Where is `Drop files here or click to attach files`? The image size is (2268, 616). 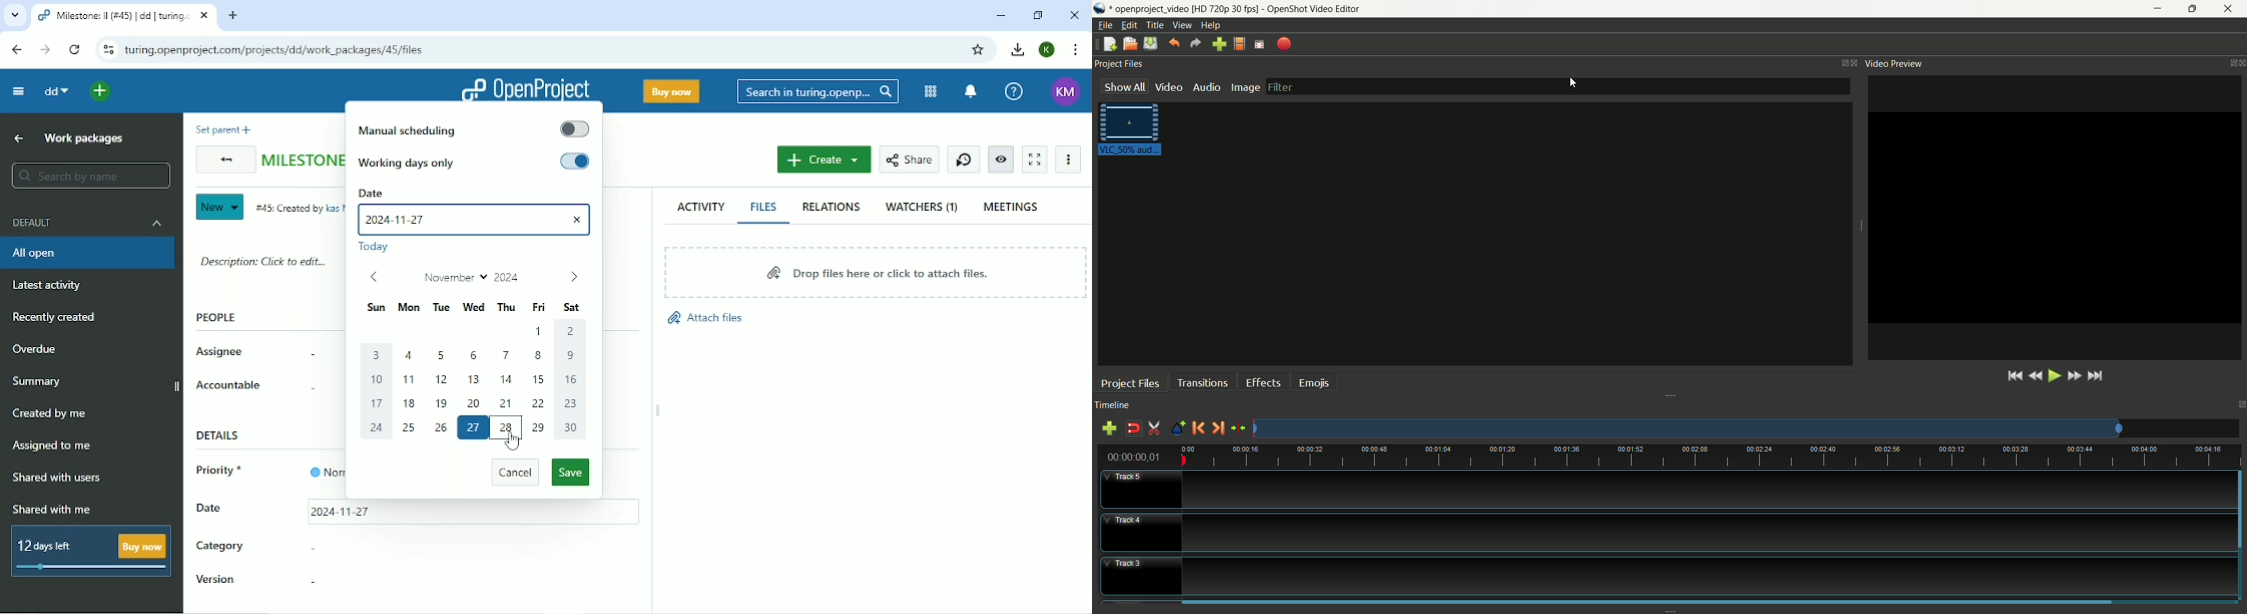
Drop files here or click to attach files is located at coordinates (873, 271).